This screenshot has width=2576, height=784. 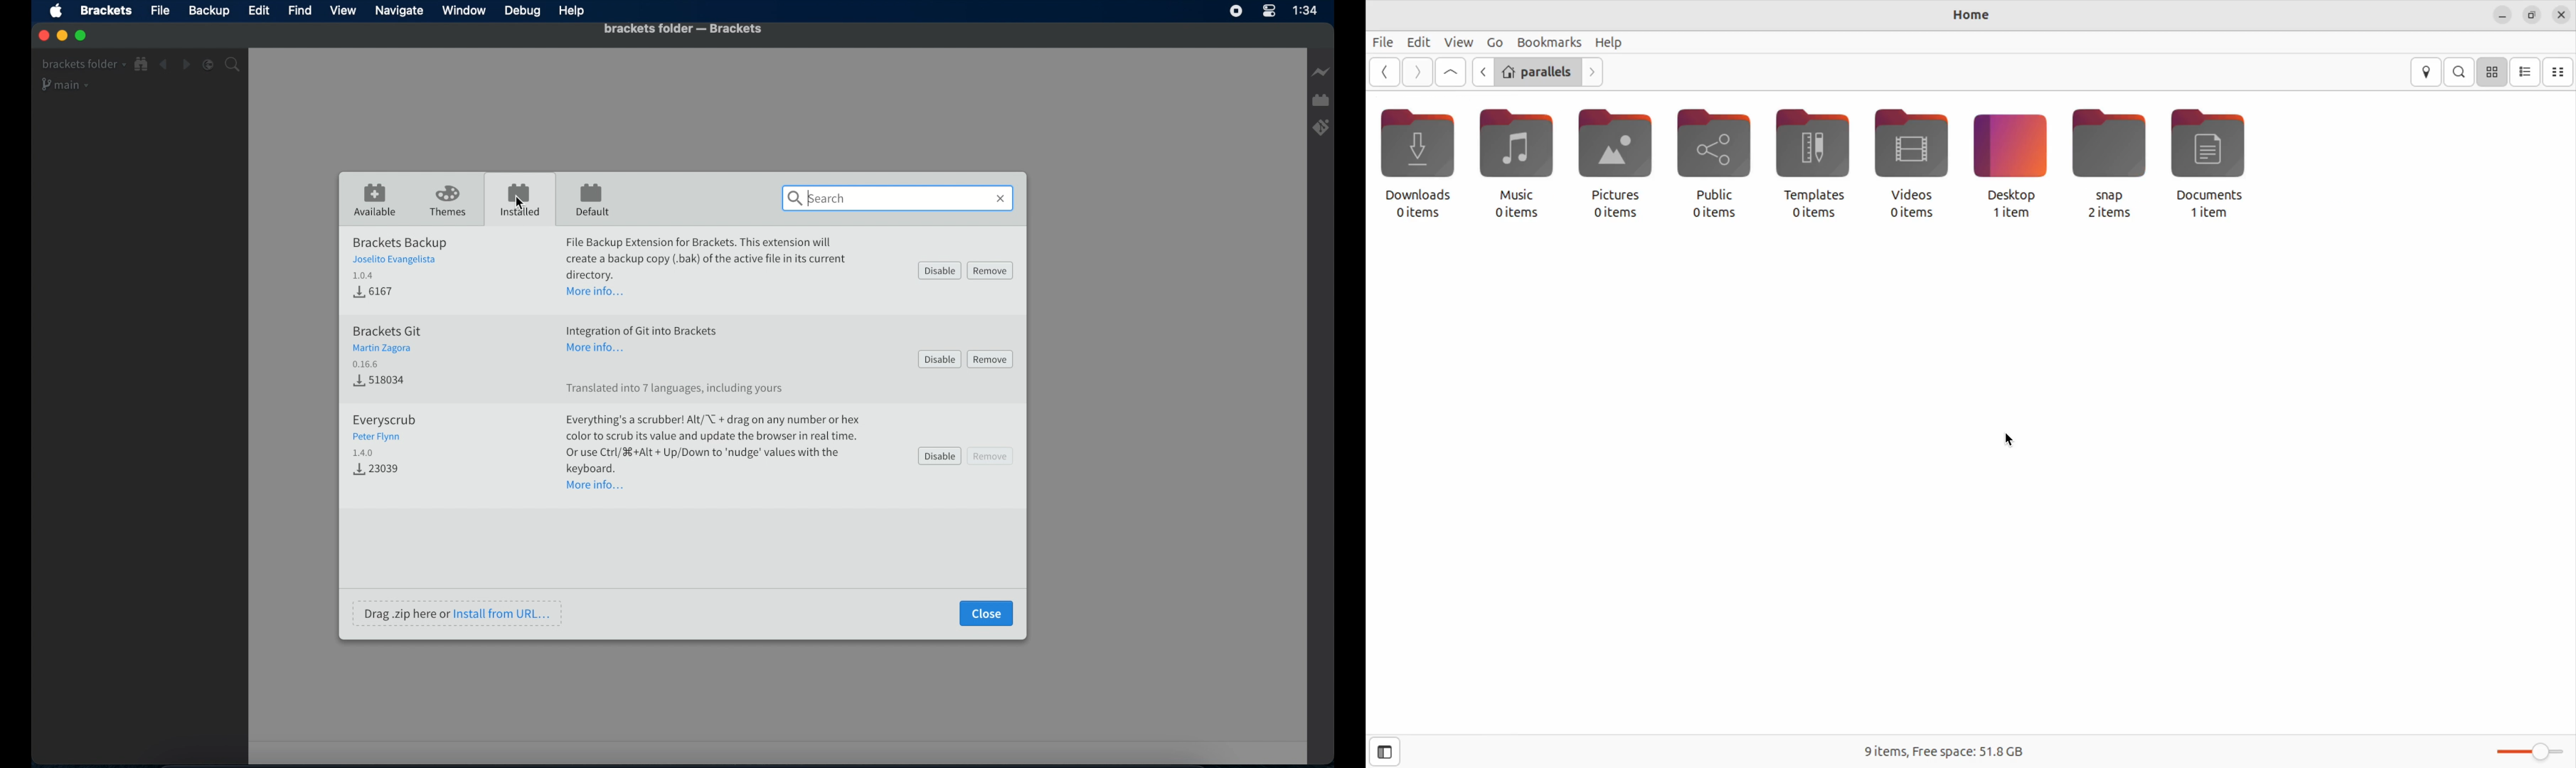 What do you see at coordinates (447, 201) in the screenshot?
I see `themes` at bounding box center [447, 201].